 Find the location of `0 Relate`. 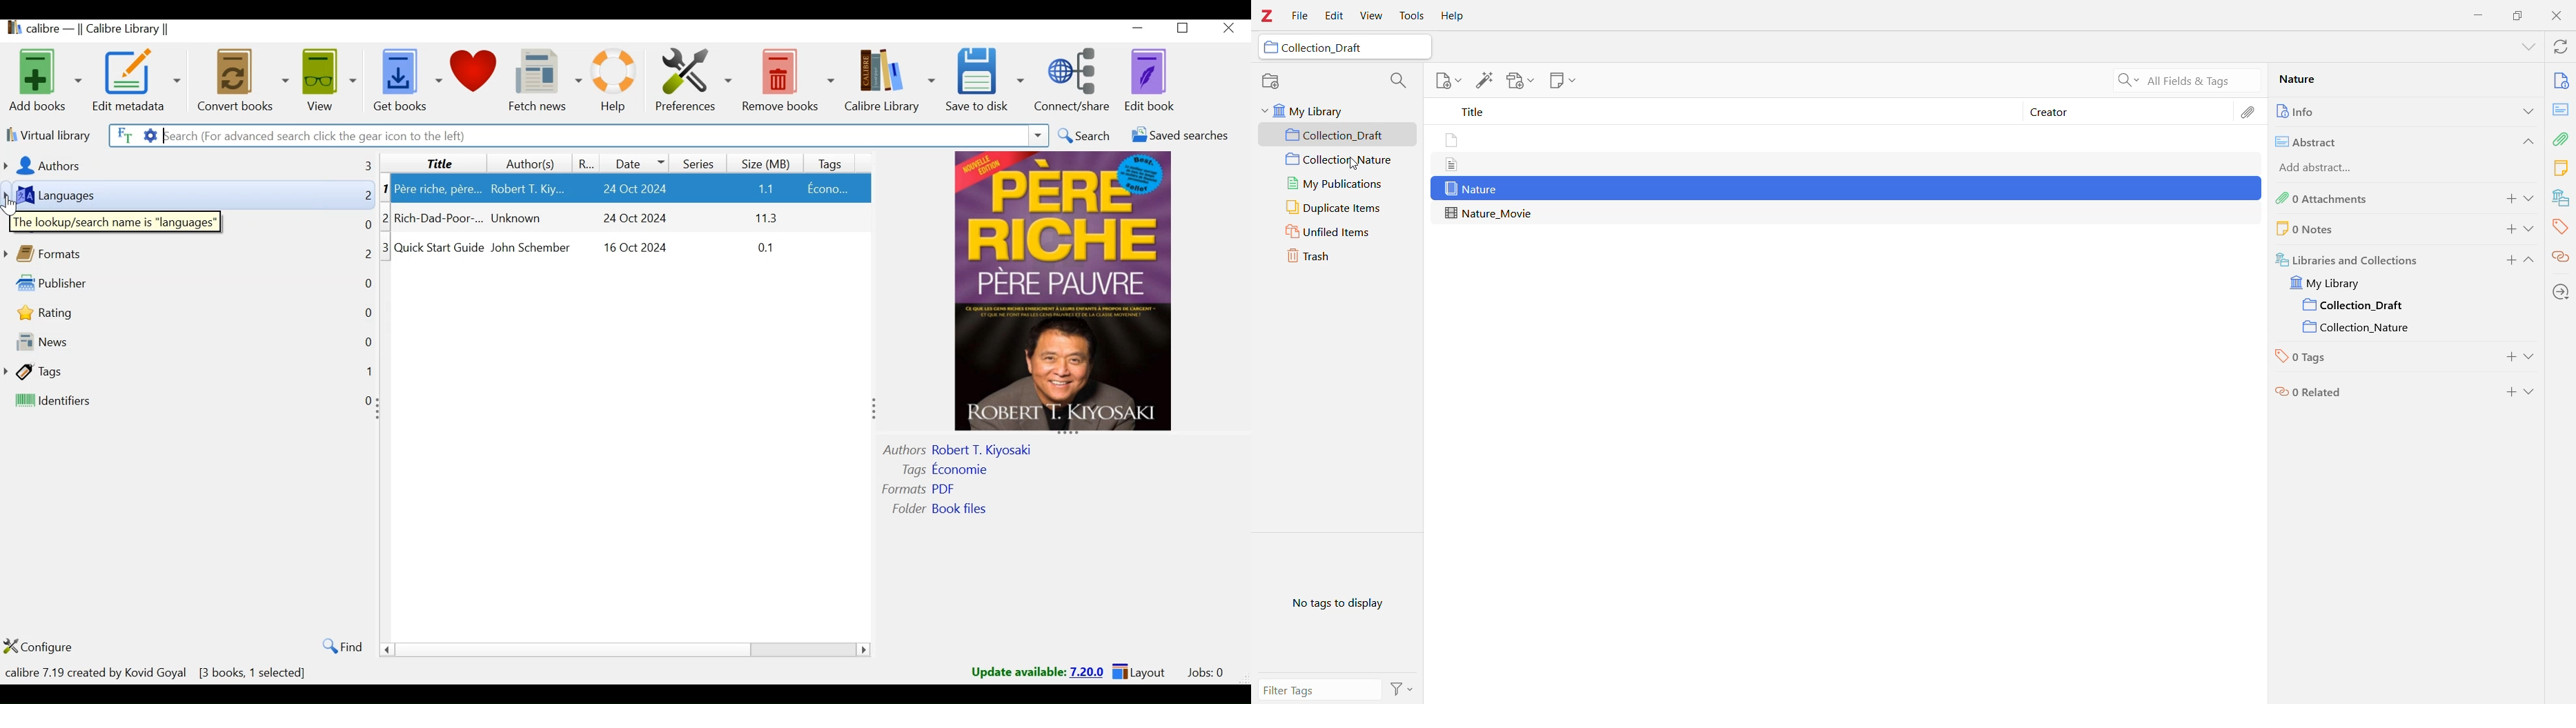

0 Relate is located at coordinates (2375, 391).